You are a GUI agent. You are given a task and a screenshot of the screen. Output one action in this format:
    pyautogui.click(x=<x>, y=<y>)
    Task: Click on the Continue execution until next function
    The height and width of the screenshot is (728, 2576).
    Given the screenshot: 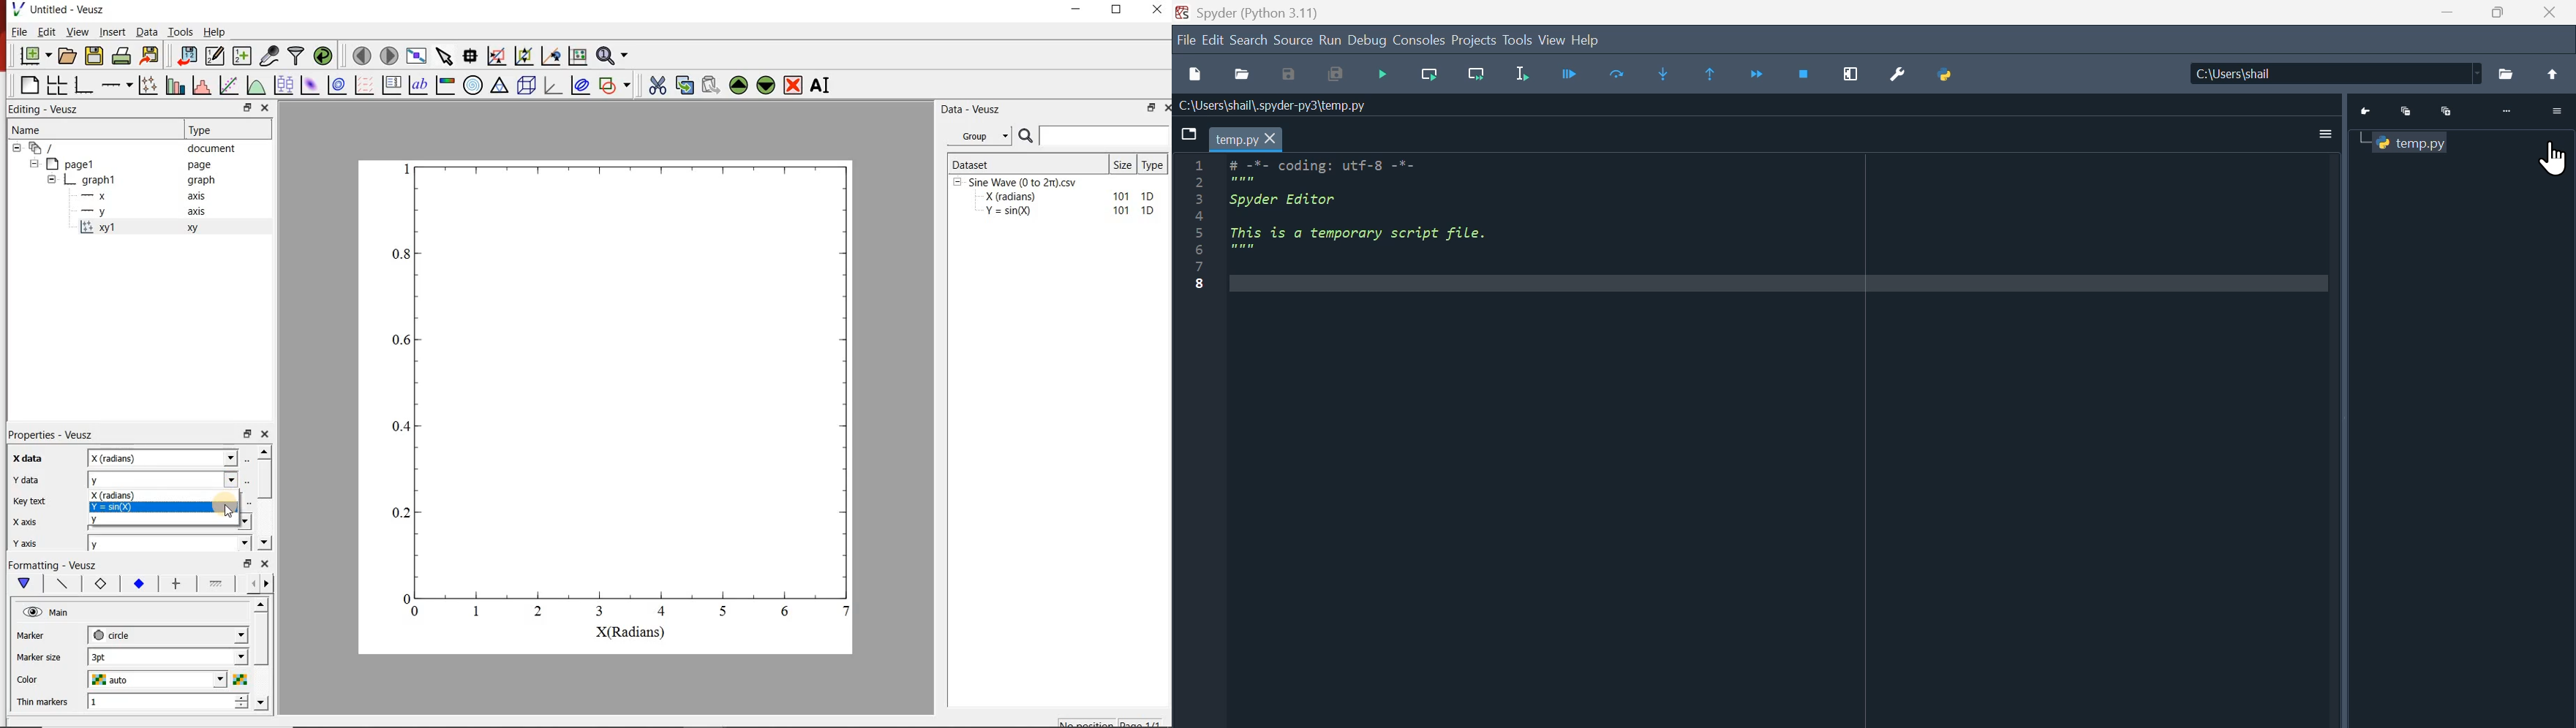 What is the action you would take?
    pyautogui.click(x=1760, y=74)
    